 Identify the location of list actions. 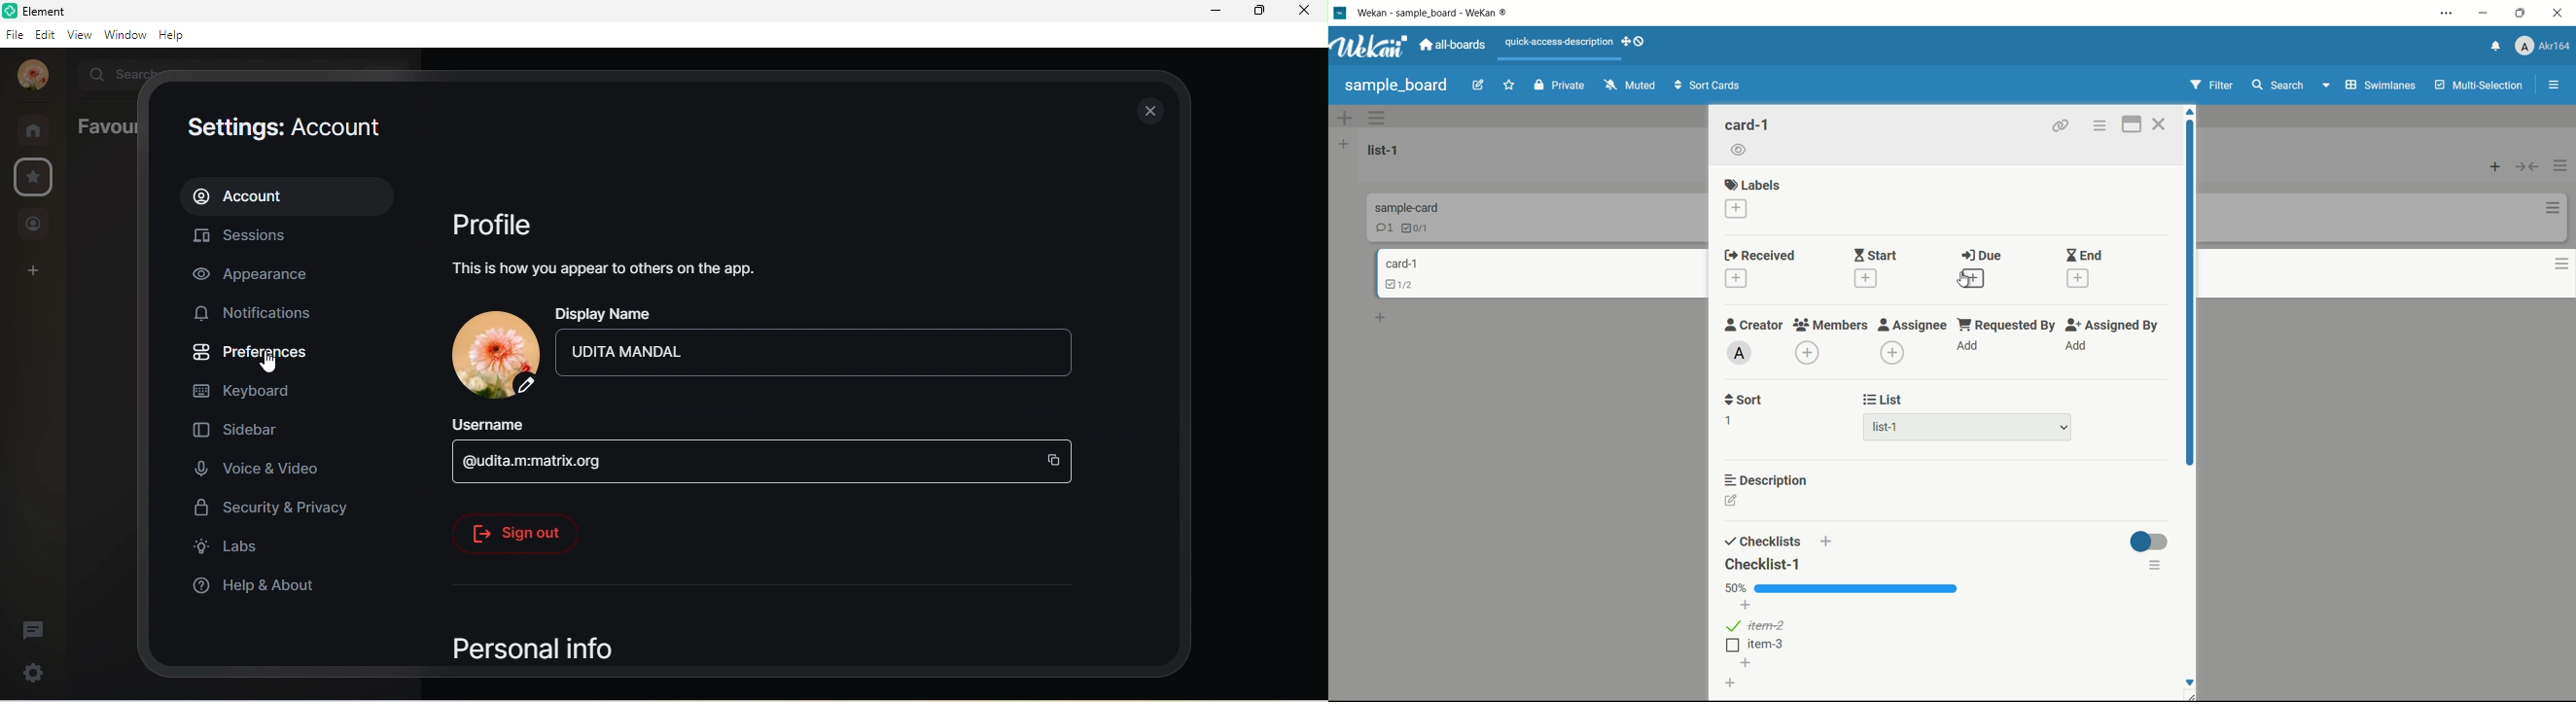
(2559, 164).